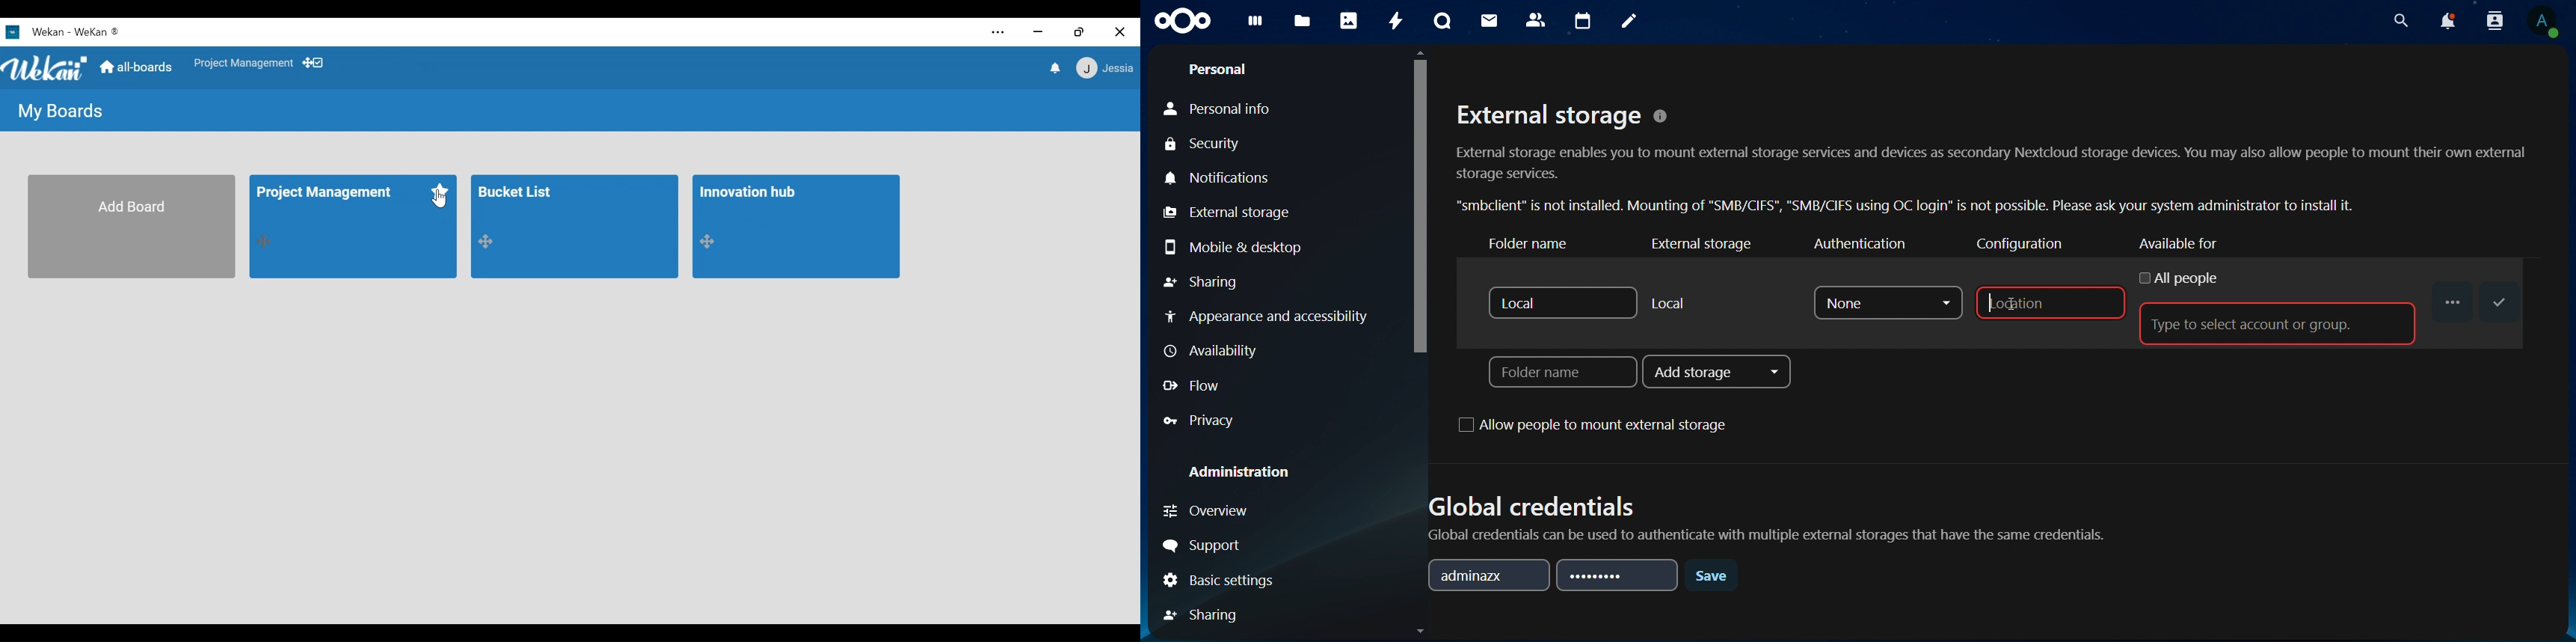 This screenshot has height=644, width=2576. I want to click on Add Board, so click(131, 227).